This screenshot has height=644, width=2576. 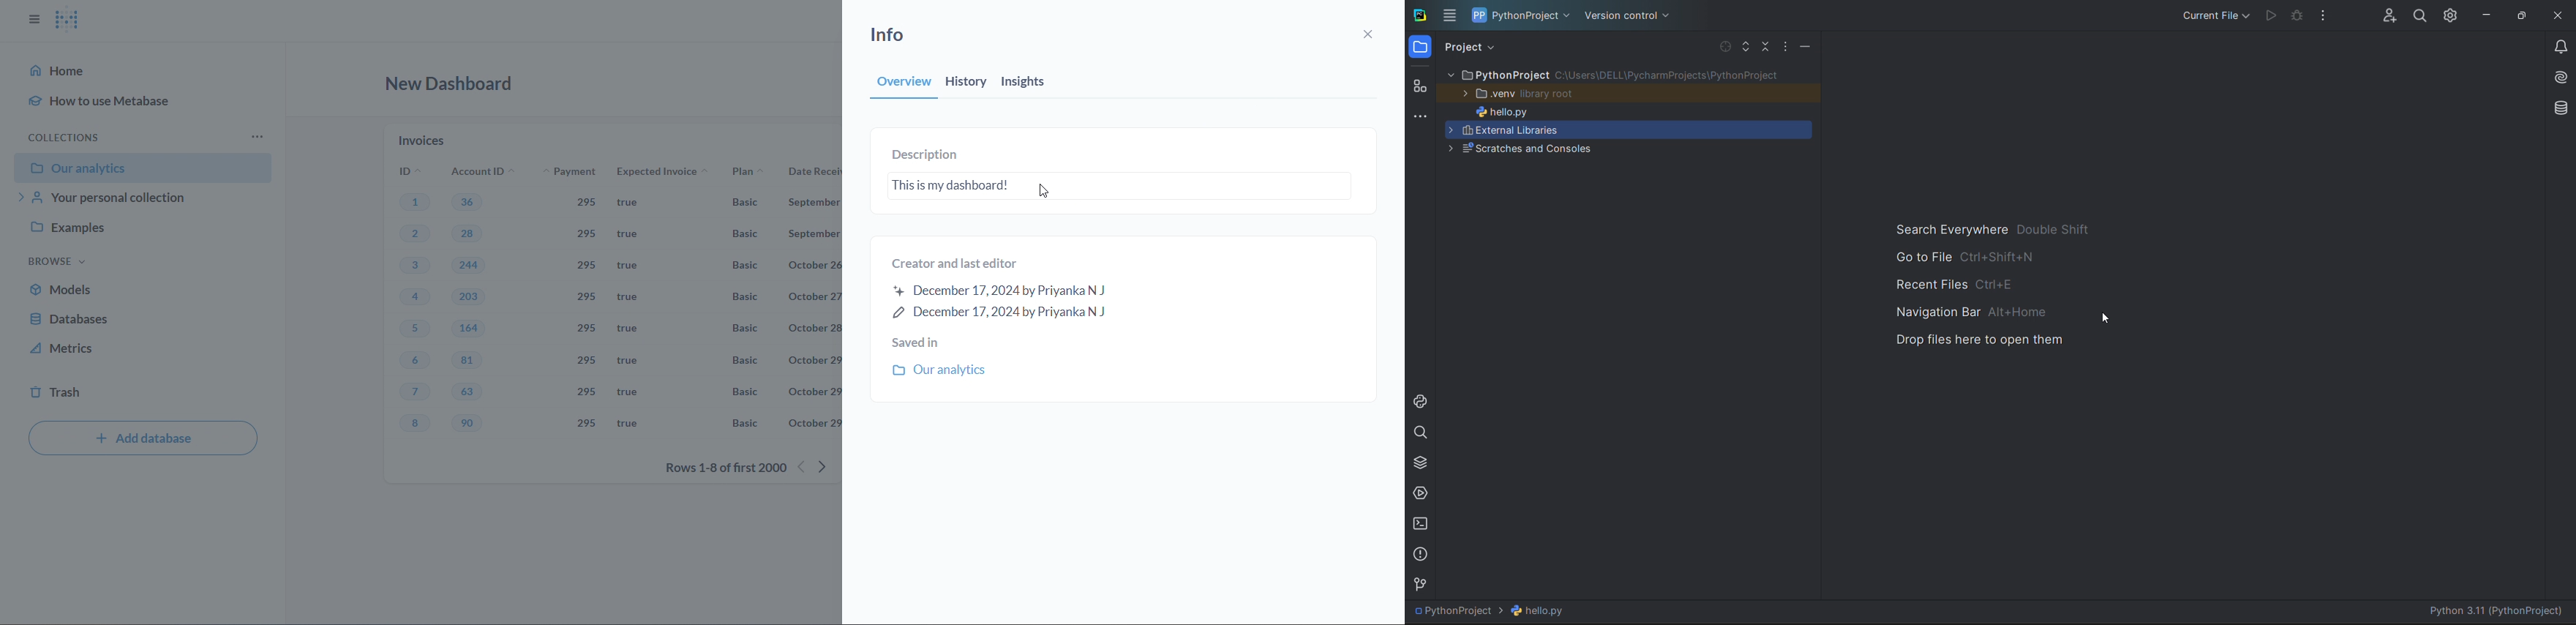 What do you see at coordinates (1627, 93) in the screenshot?
I see `.venu` at bounding box center [1627, 93].